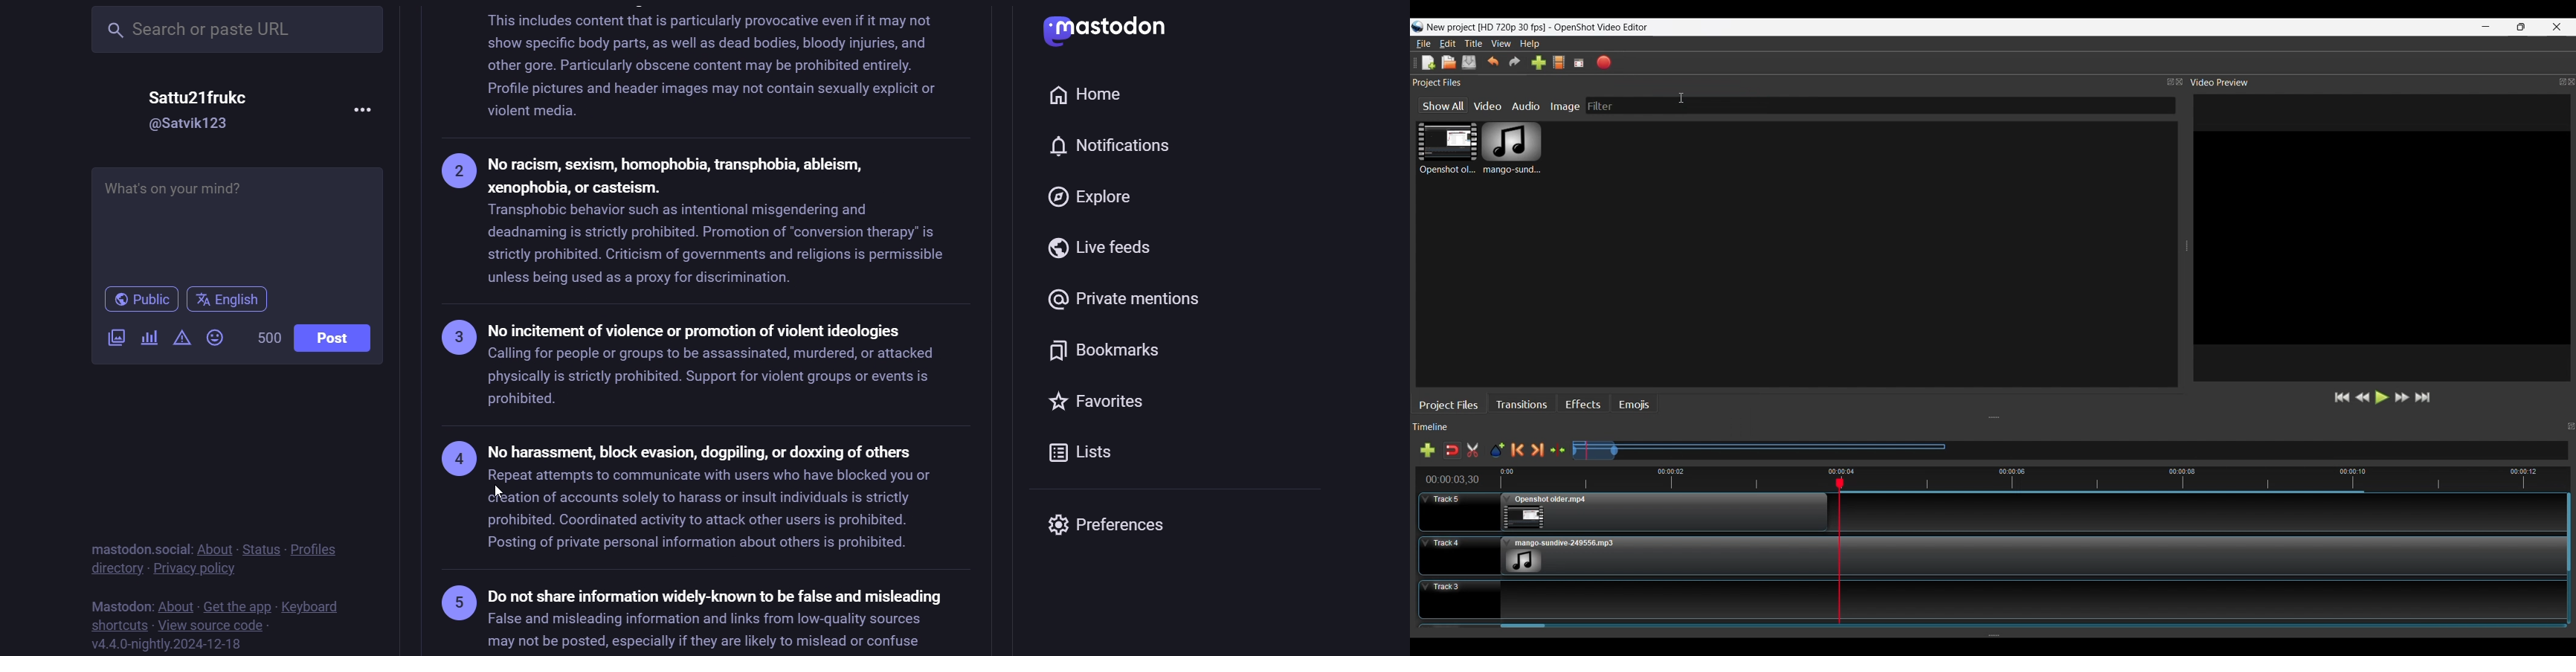 This screenshot has height=672, width=2576. What do you see at coordinates (1101, 248) in the screenshot?
I see `live feed` at bounding box center [1101, 248].